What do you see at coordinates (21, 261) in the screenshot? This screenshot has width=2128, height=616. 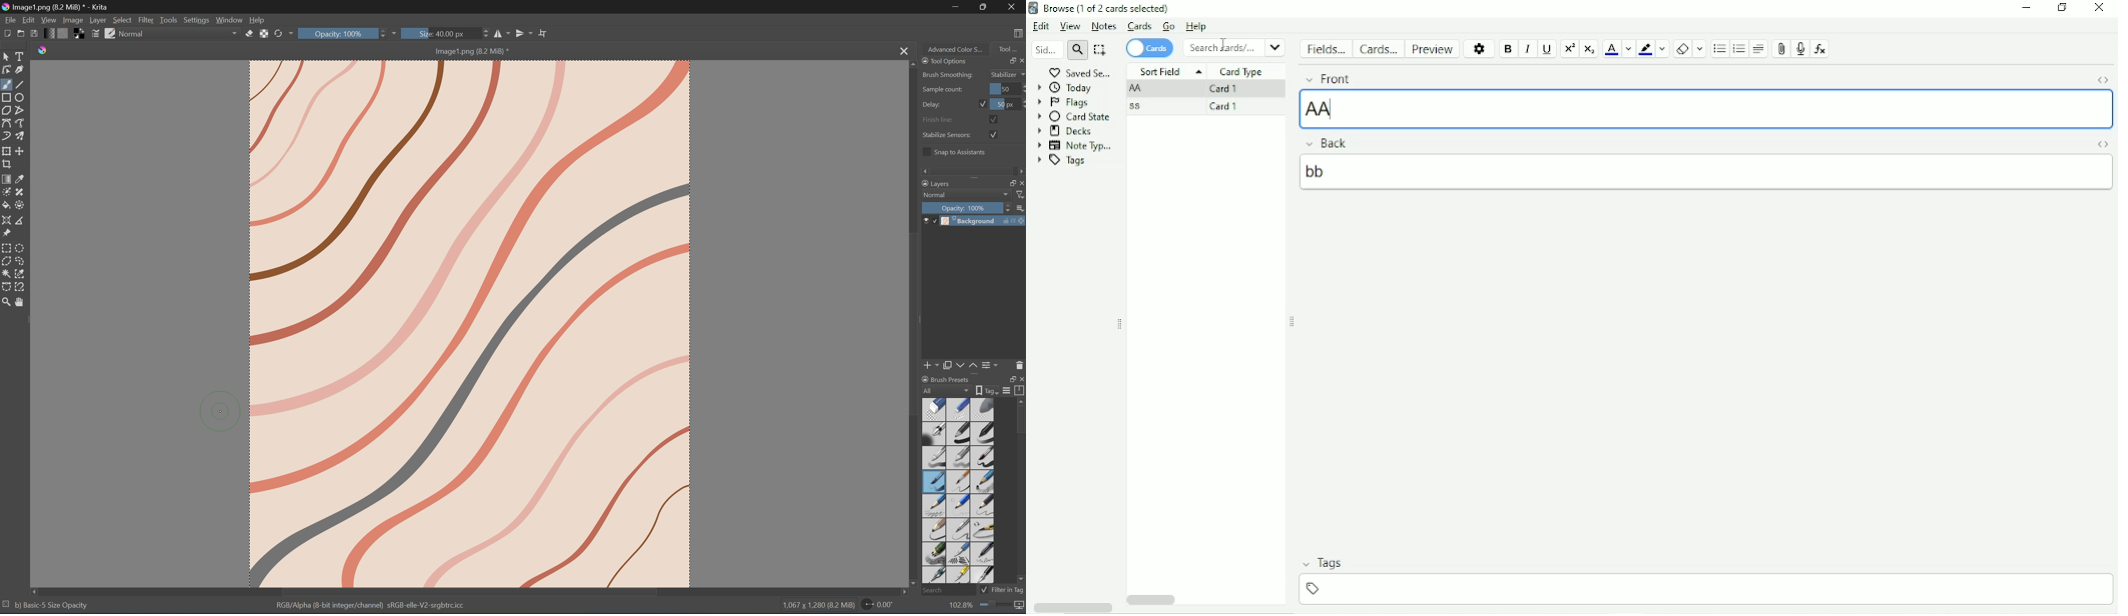 I see `Freehand selection` at bounding box center [21, 261].